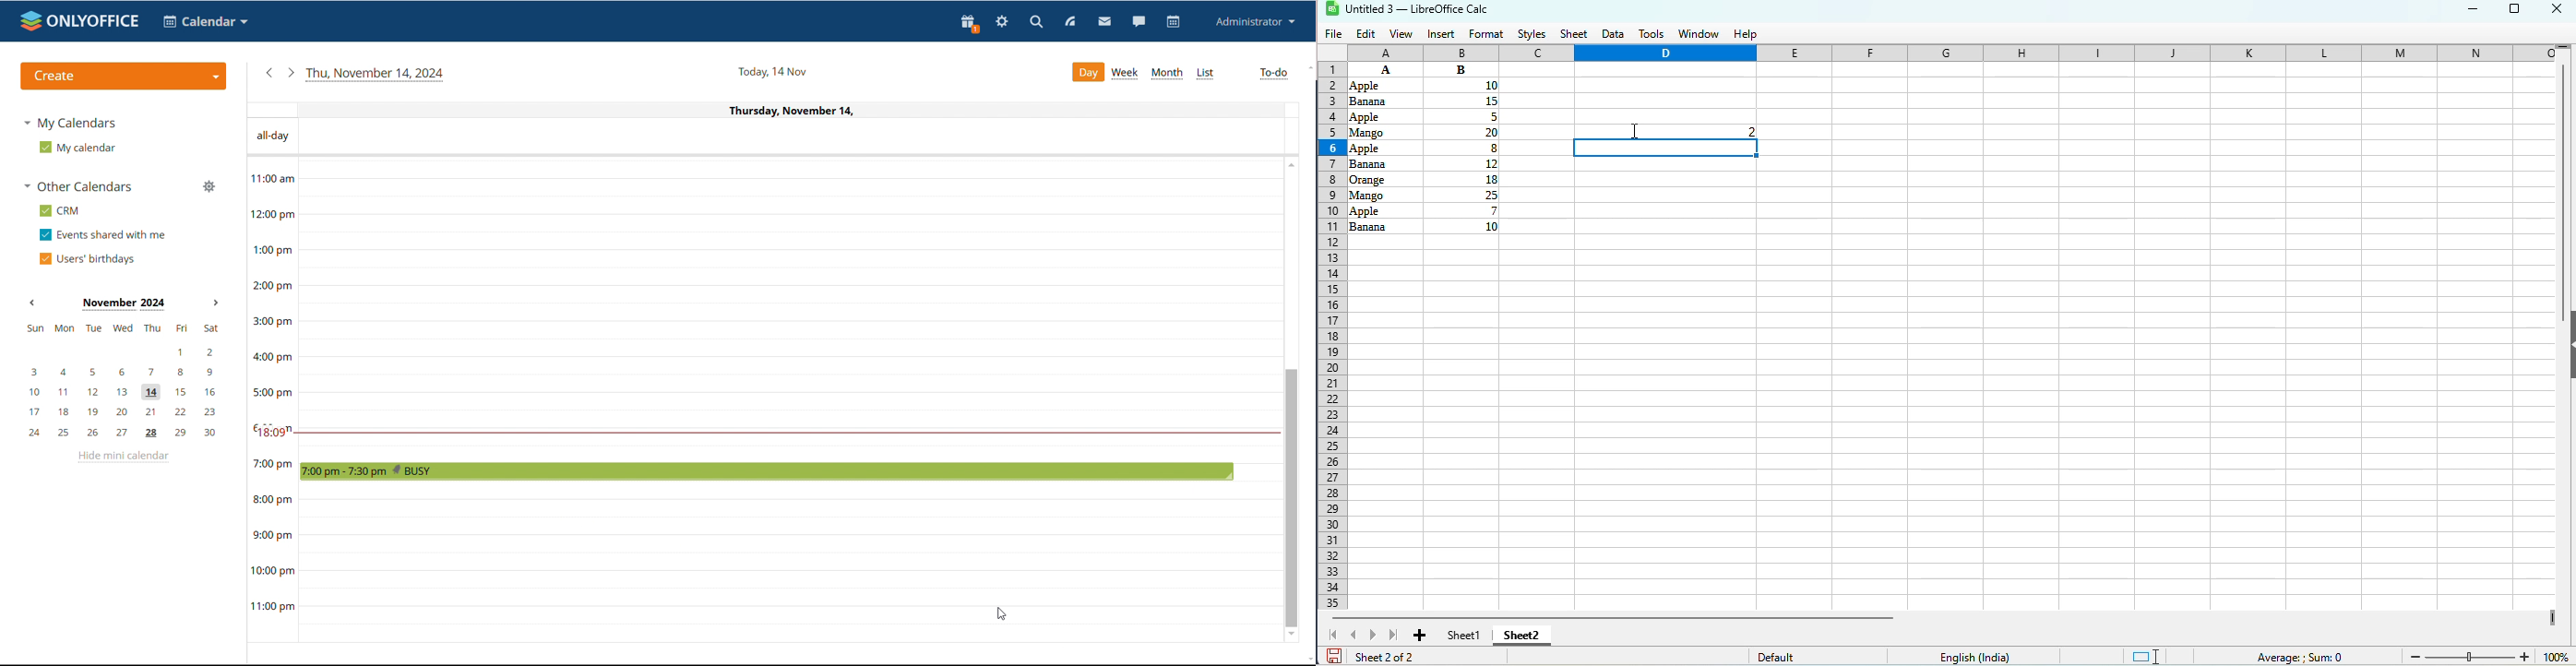  I want to click on sheet, so click(1573, 35).